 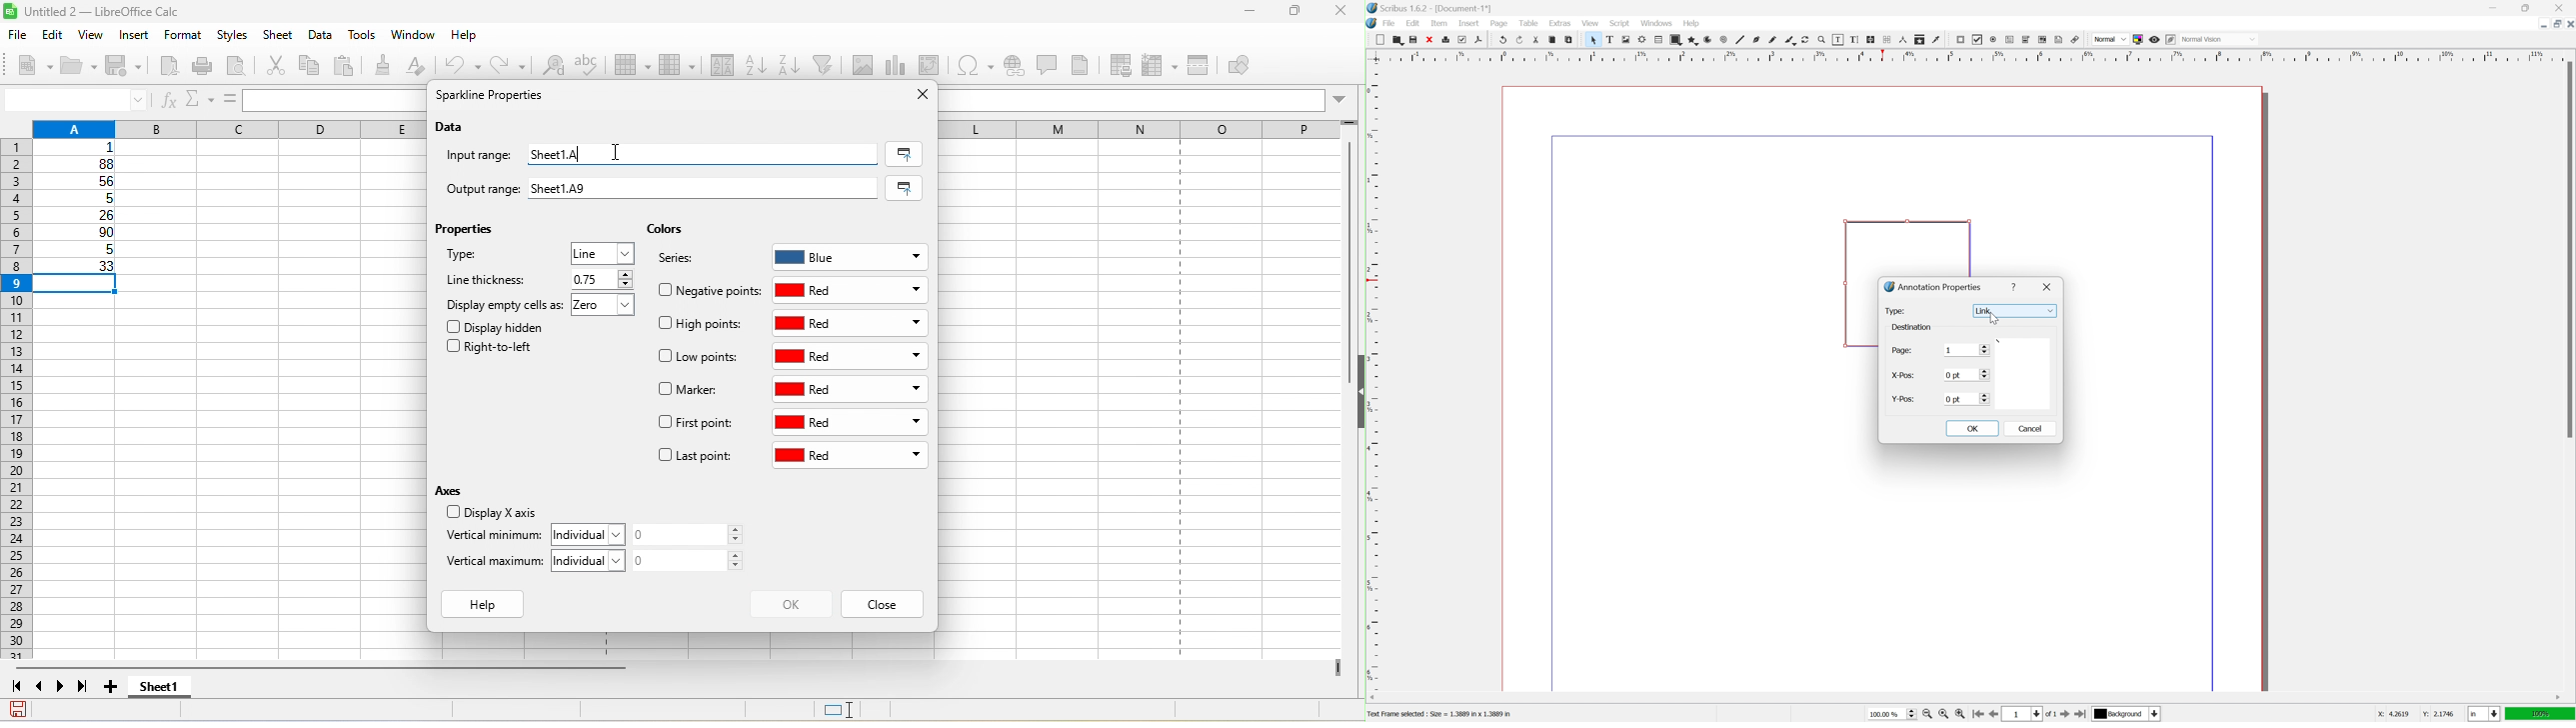 I want to click on special character, so click(x=979, y=65).